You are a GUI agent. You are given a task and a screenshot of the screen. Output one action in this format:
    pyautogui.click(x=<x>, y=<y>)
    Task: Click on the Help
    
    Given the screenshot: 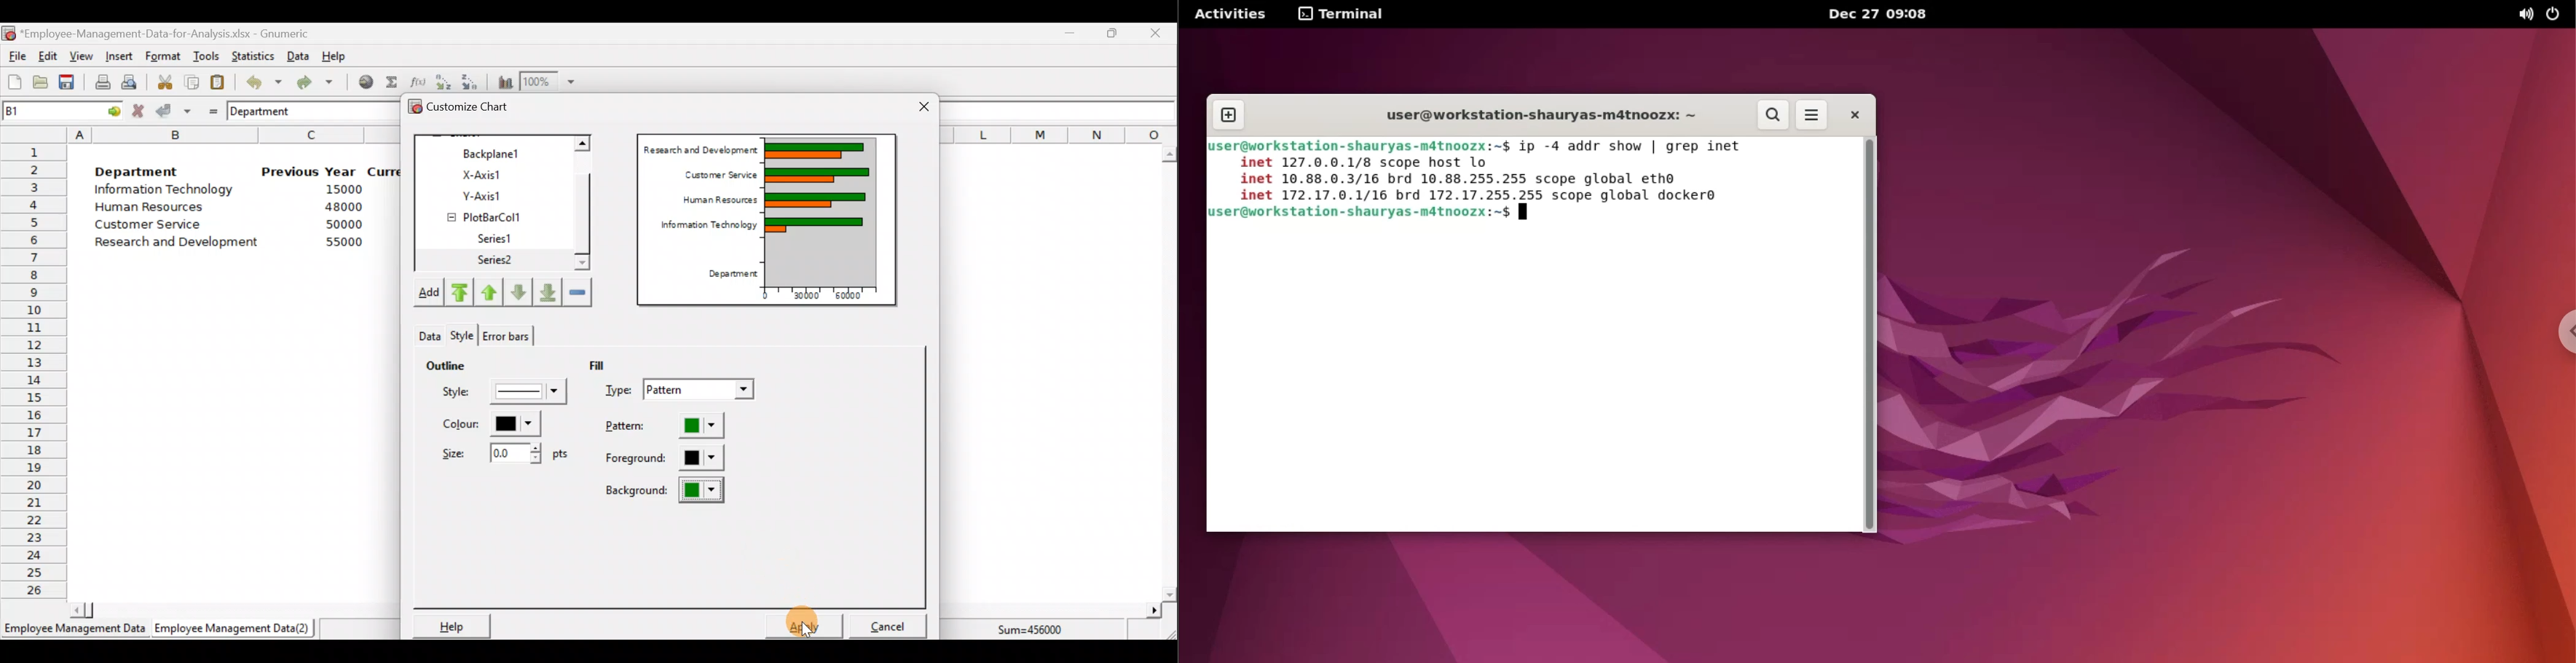 What is the action you would take?
    pyautogui.click(x=450, y=626)
    